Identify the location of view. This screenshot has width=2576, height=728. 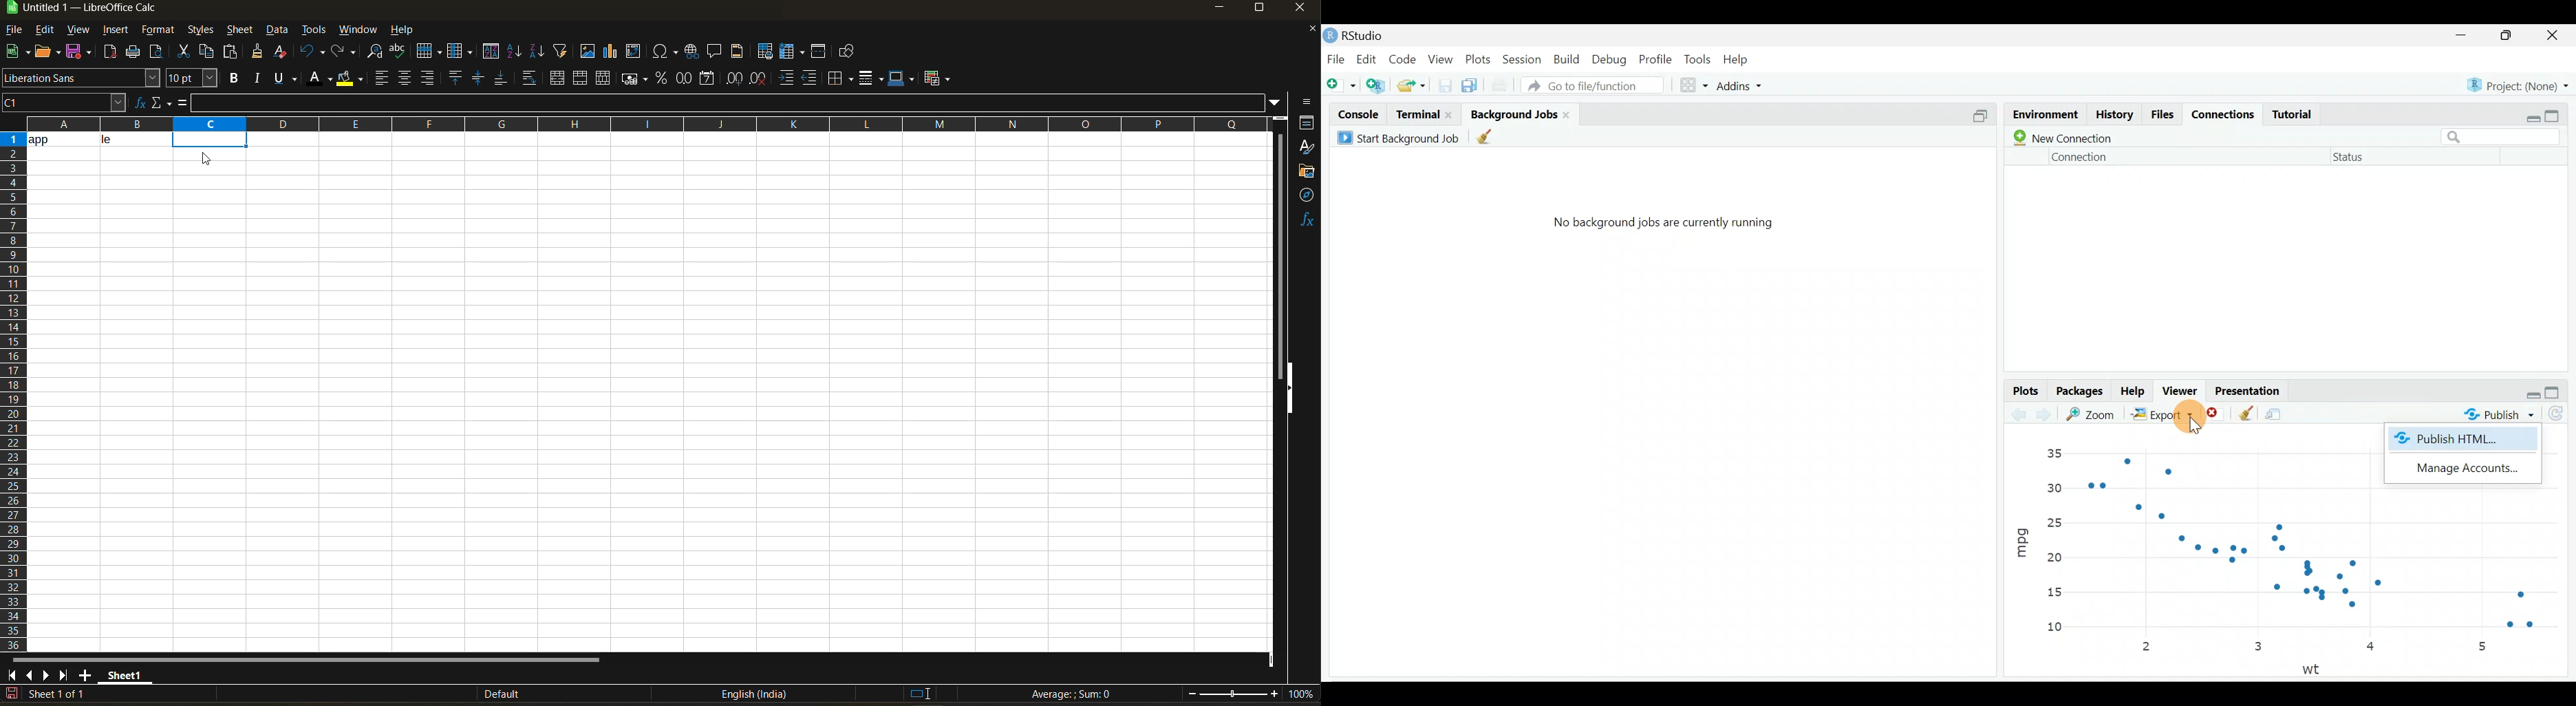
(78, 30).